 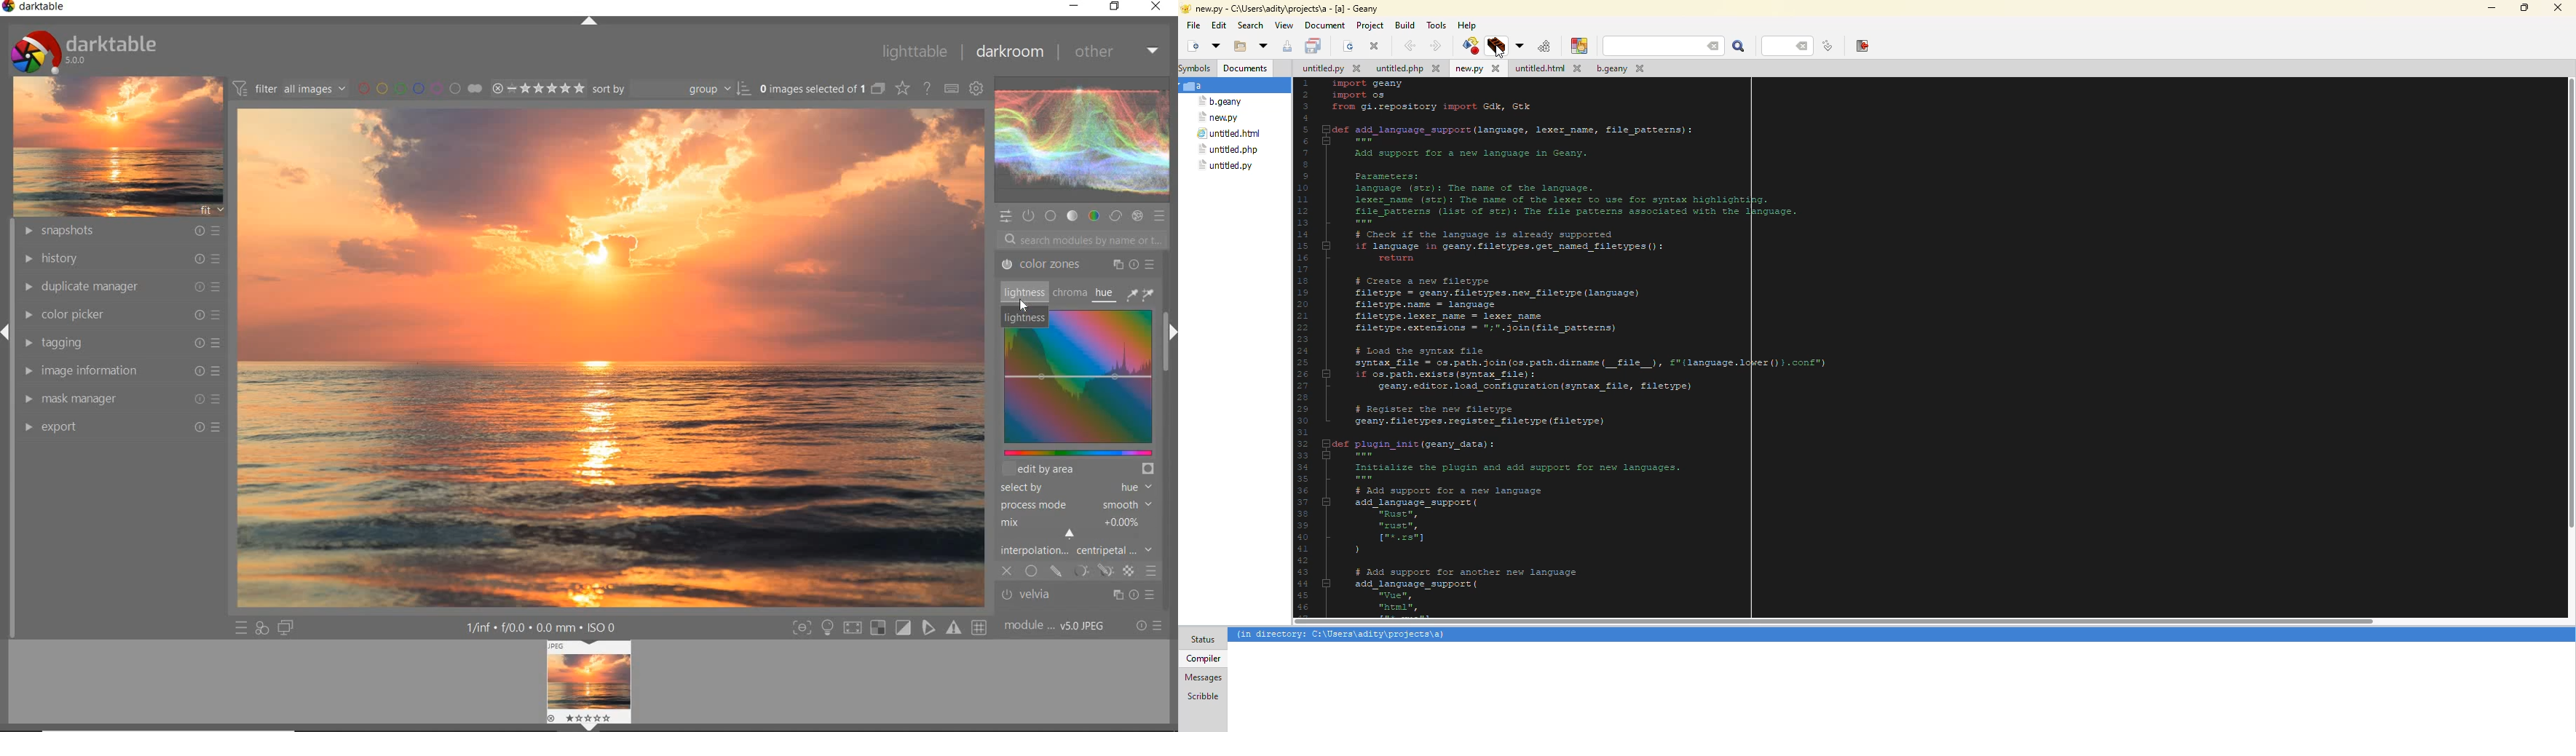 What do you see at coordinates (610, 357) in the screenshot?
I see `SELECTED IMAGE` at bounding box center [610, 357].